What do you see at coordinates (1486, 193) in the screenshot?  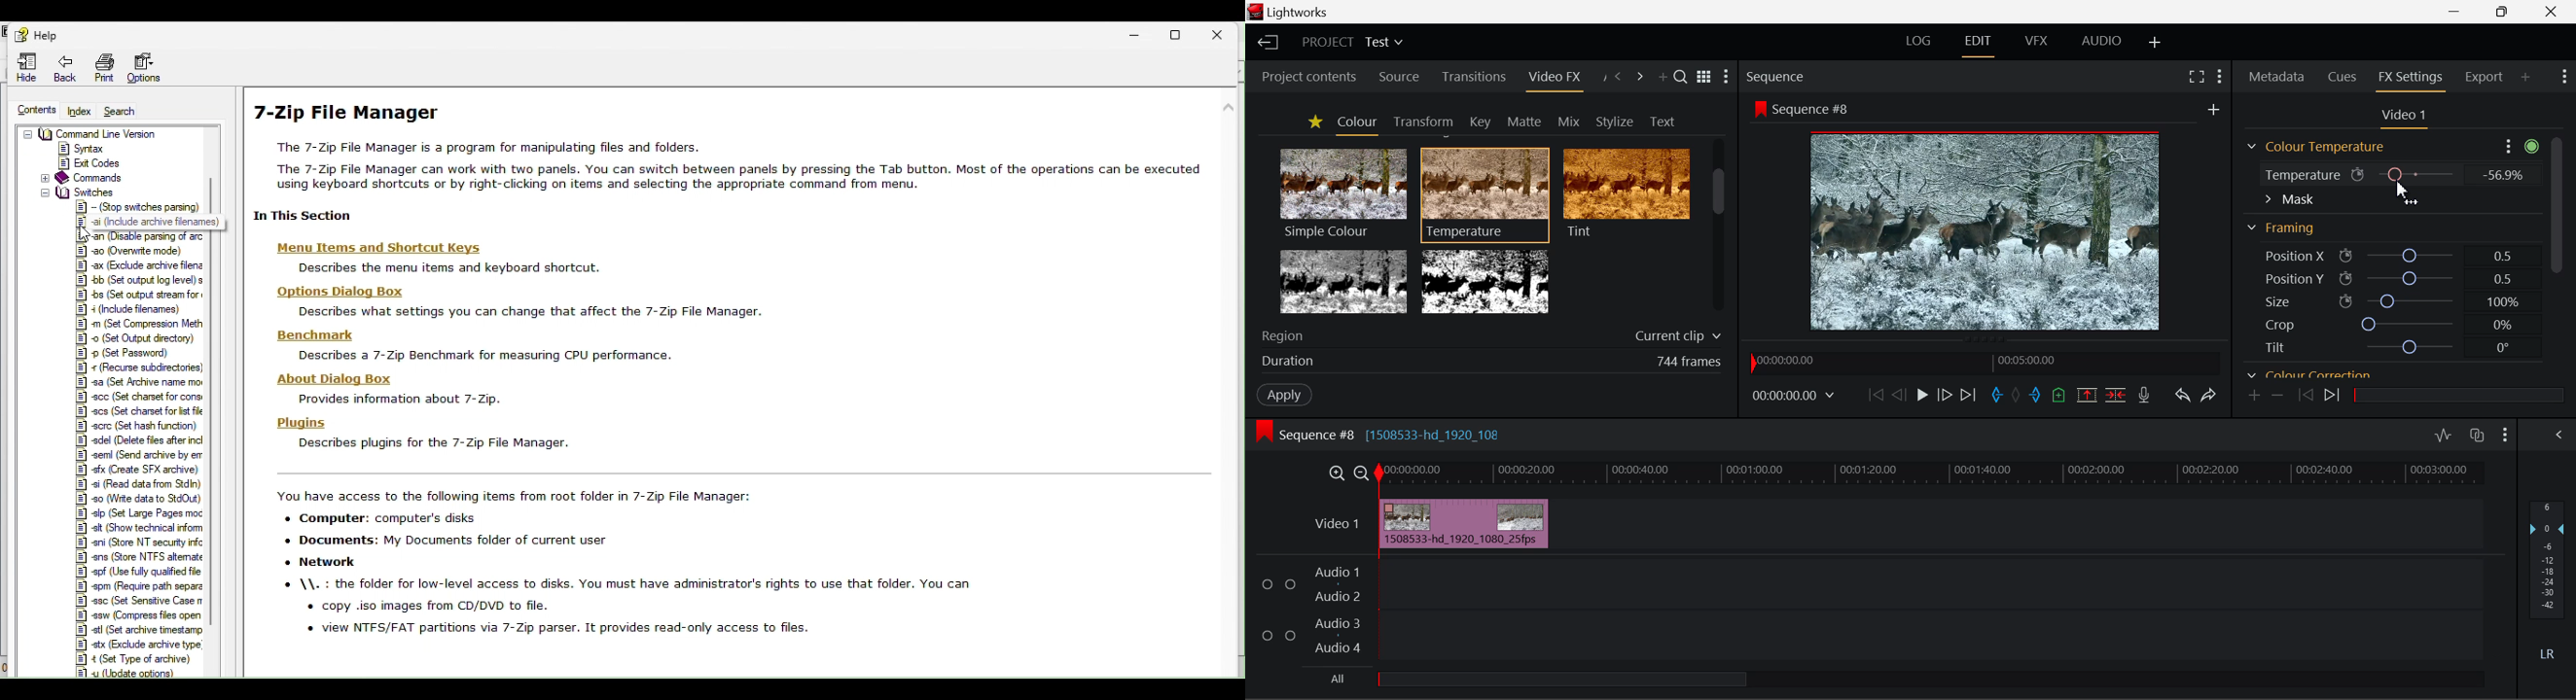 I see `Temperature` at bounding box center [1486, 193].